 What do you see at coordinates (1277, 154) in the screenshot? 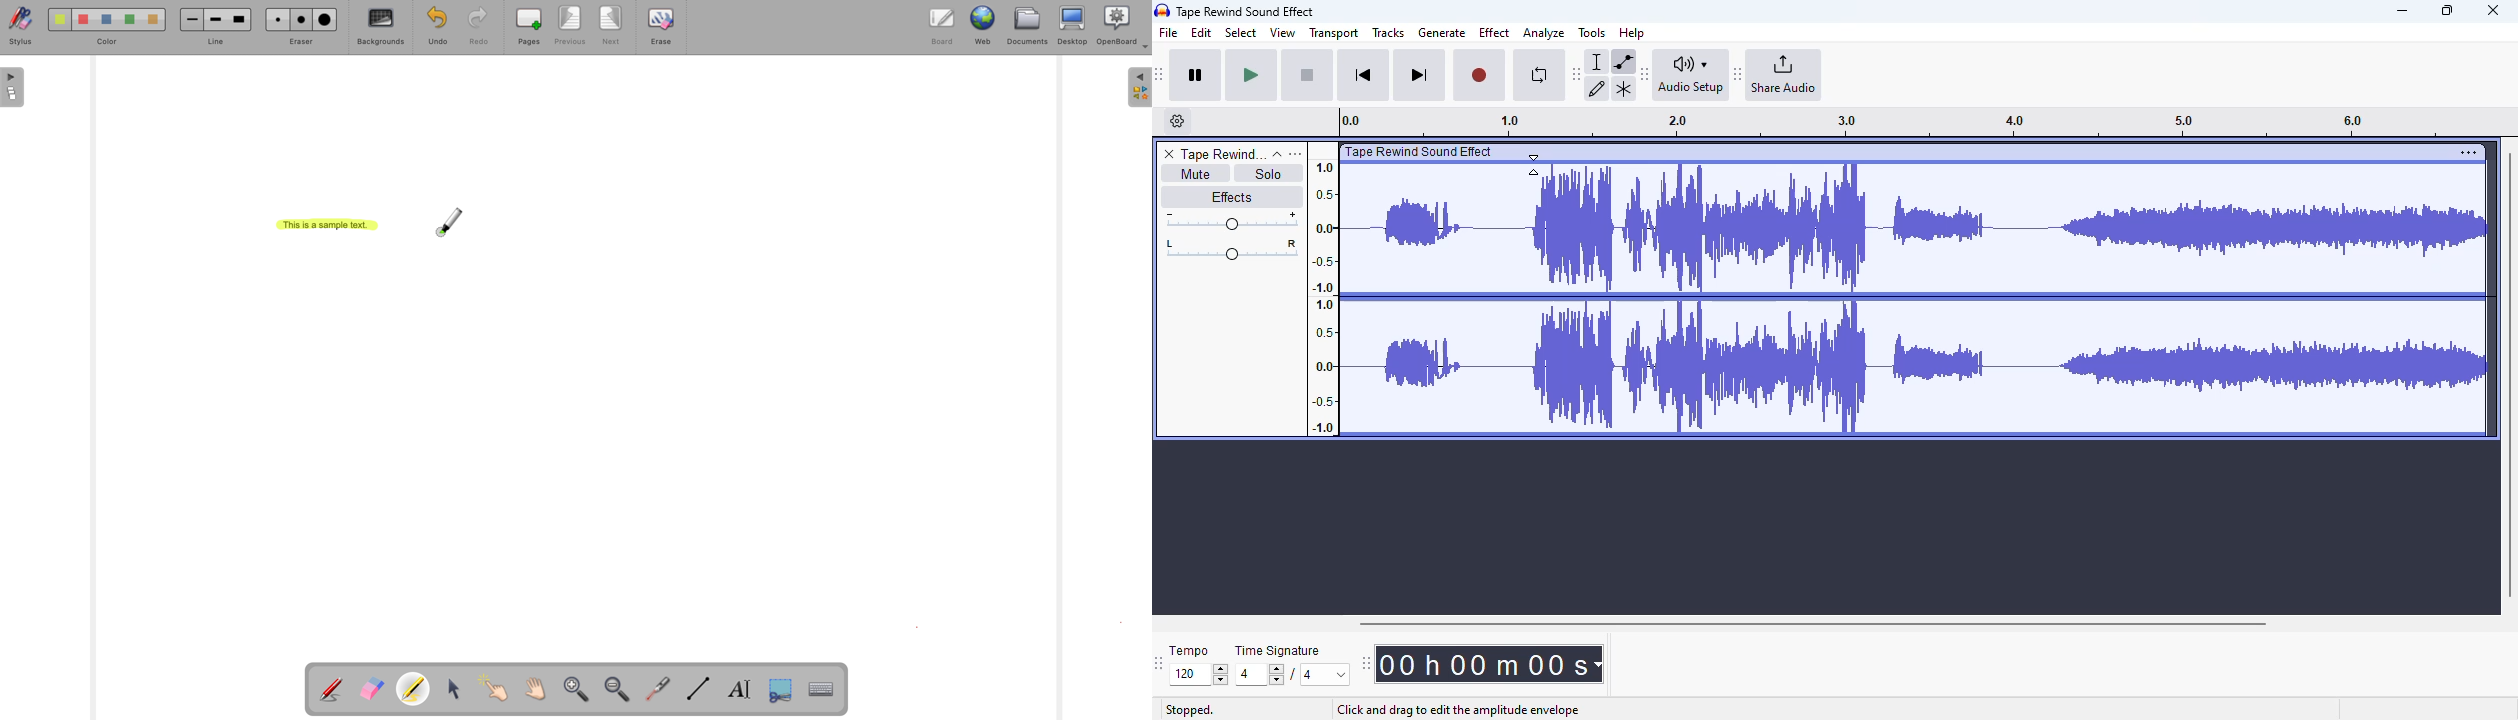
I see `collapse` at bounding box center [1277, 154].